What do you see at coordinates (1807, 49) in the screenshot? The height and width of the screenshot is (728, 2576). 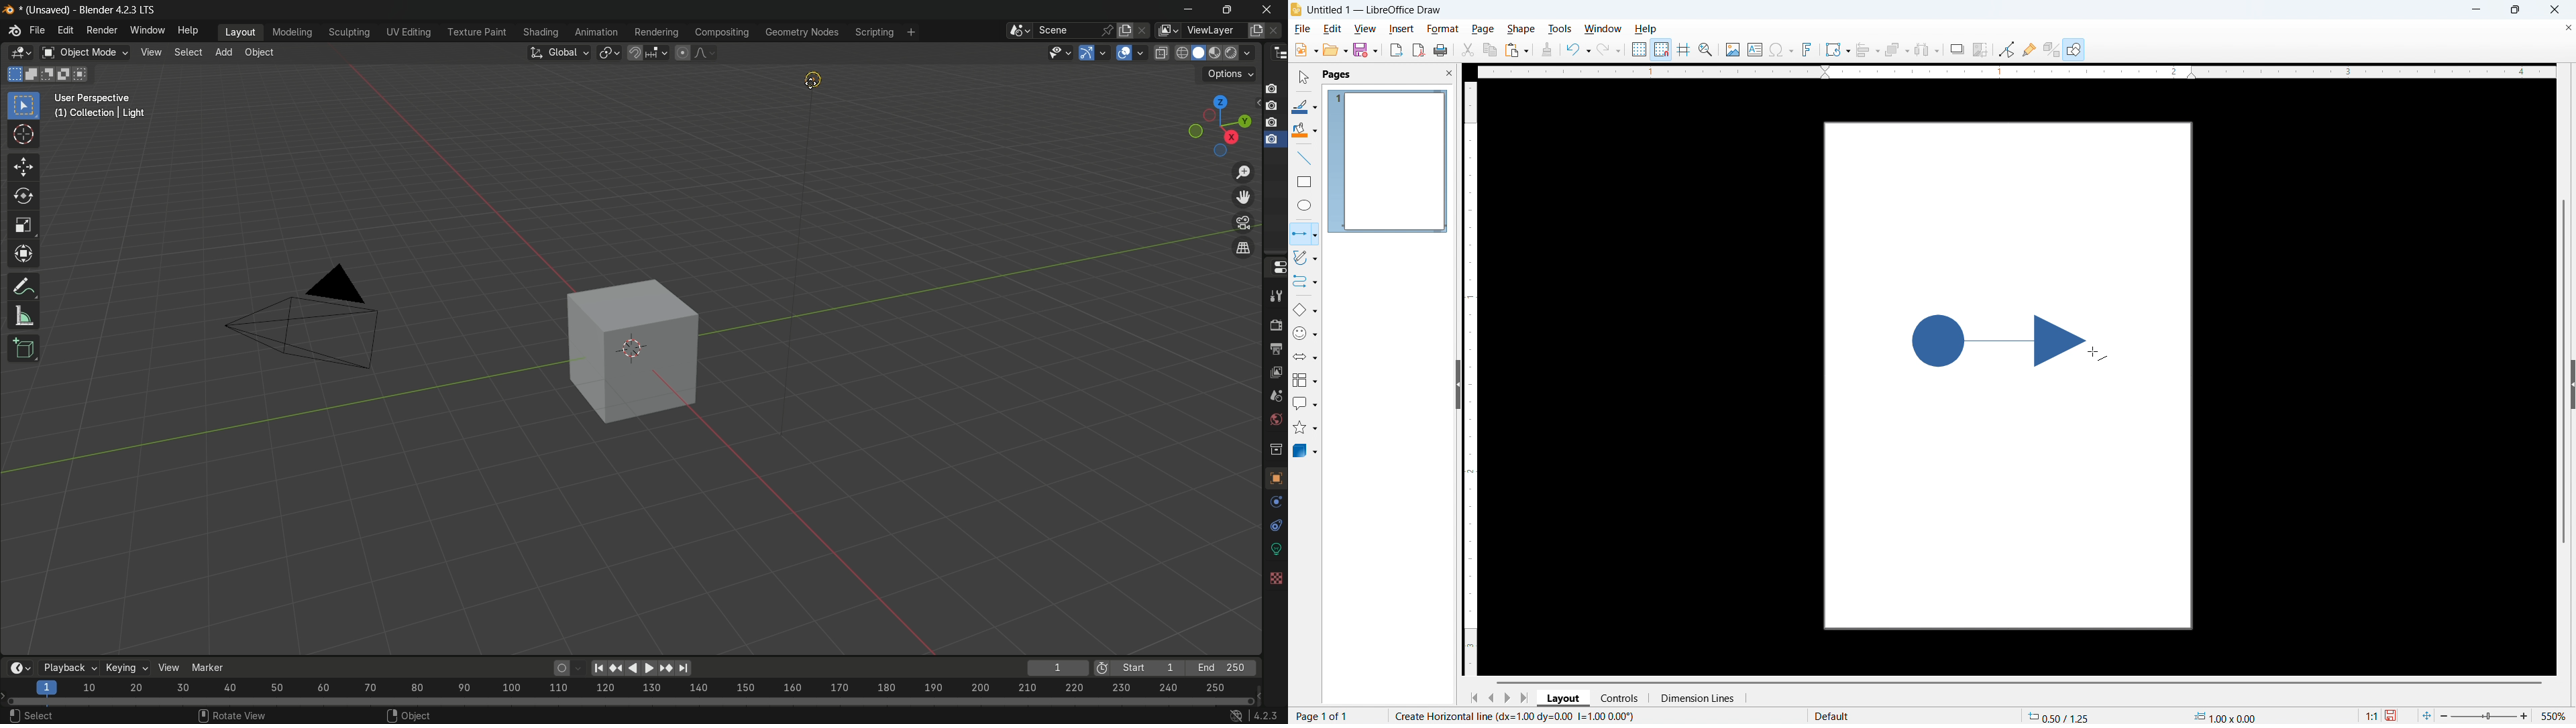 I see `Insert font work text ` at bounding box center [1807, 49].